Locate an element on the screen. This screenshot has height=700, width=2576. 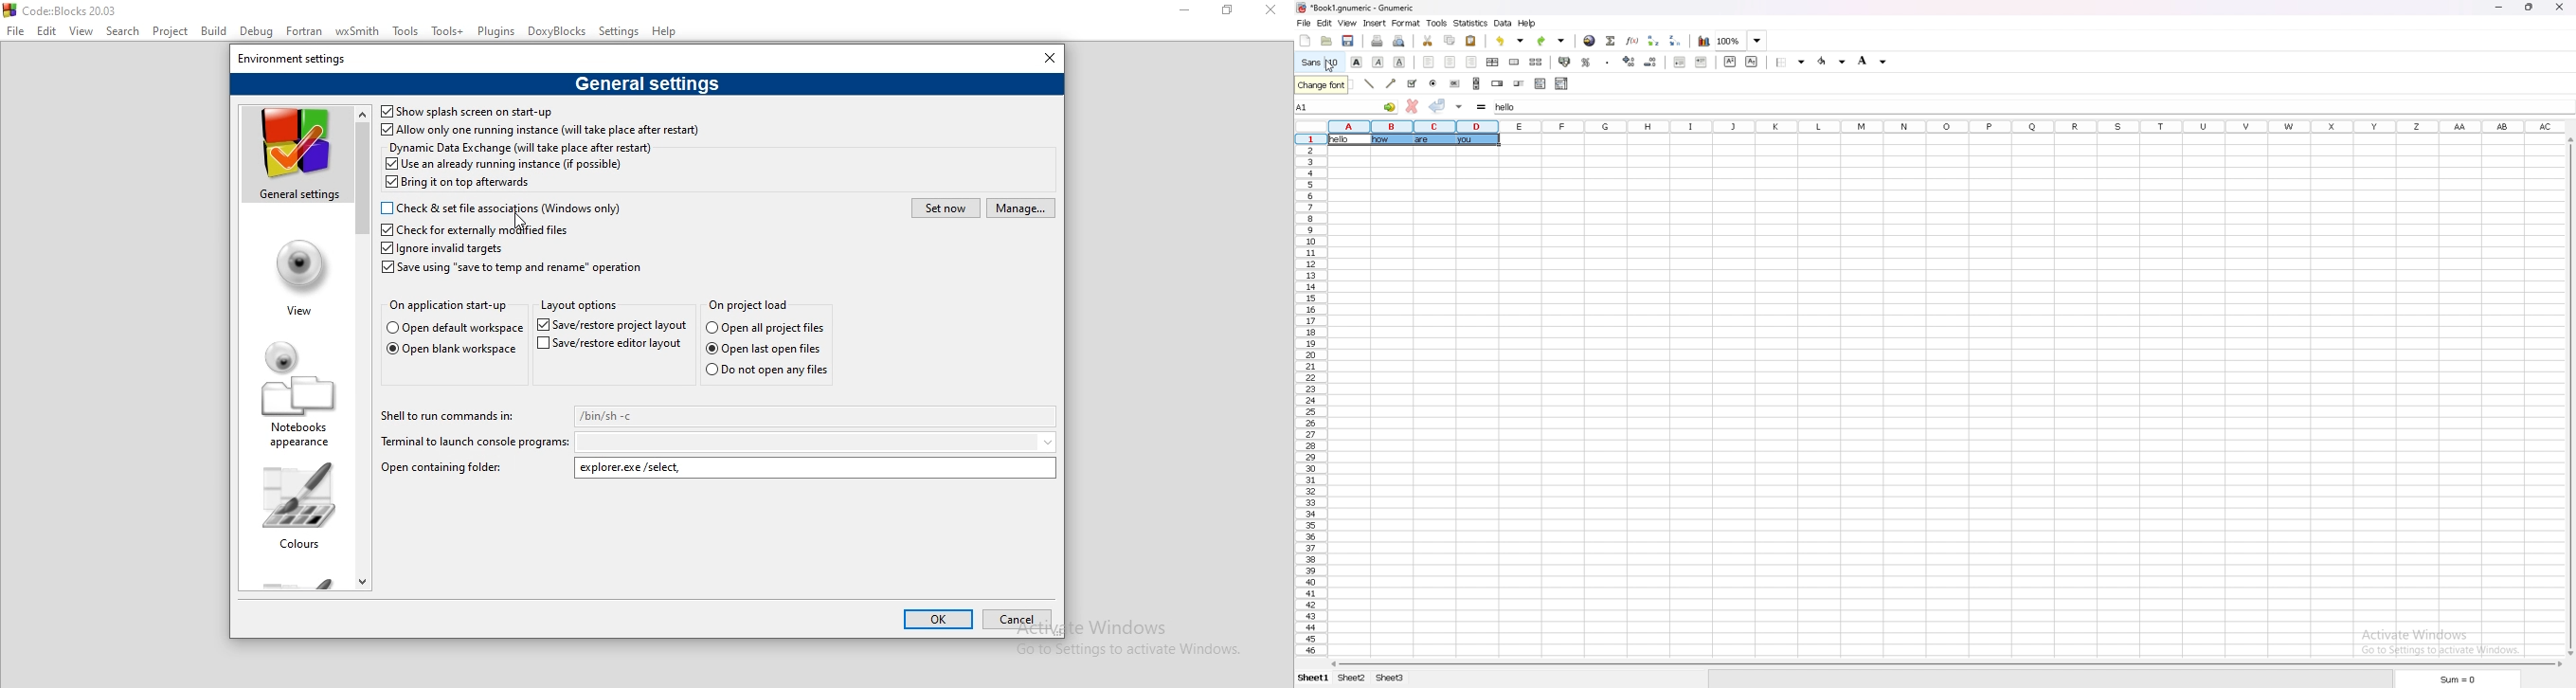
print is located at coordinates (1379, 40).